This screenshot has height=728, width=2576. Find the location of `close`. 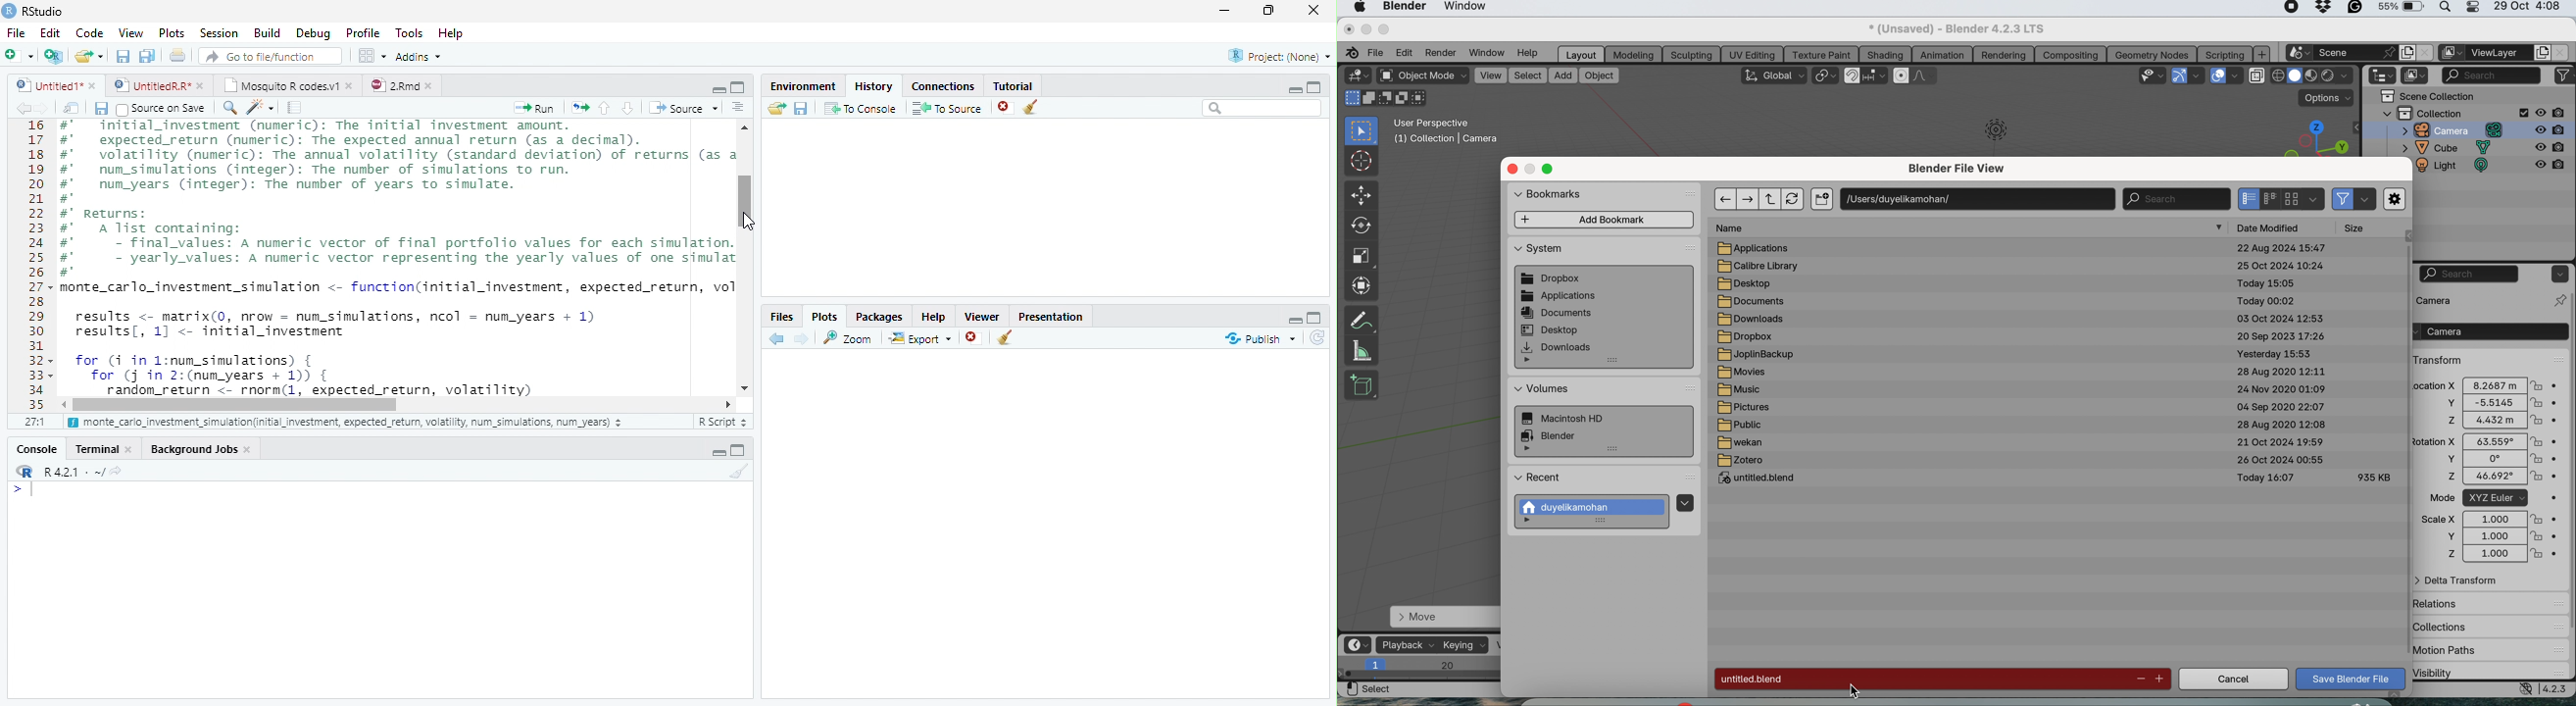

close is located at coordinates (1348, 28).